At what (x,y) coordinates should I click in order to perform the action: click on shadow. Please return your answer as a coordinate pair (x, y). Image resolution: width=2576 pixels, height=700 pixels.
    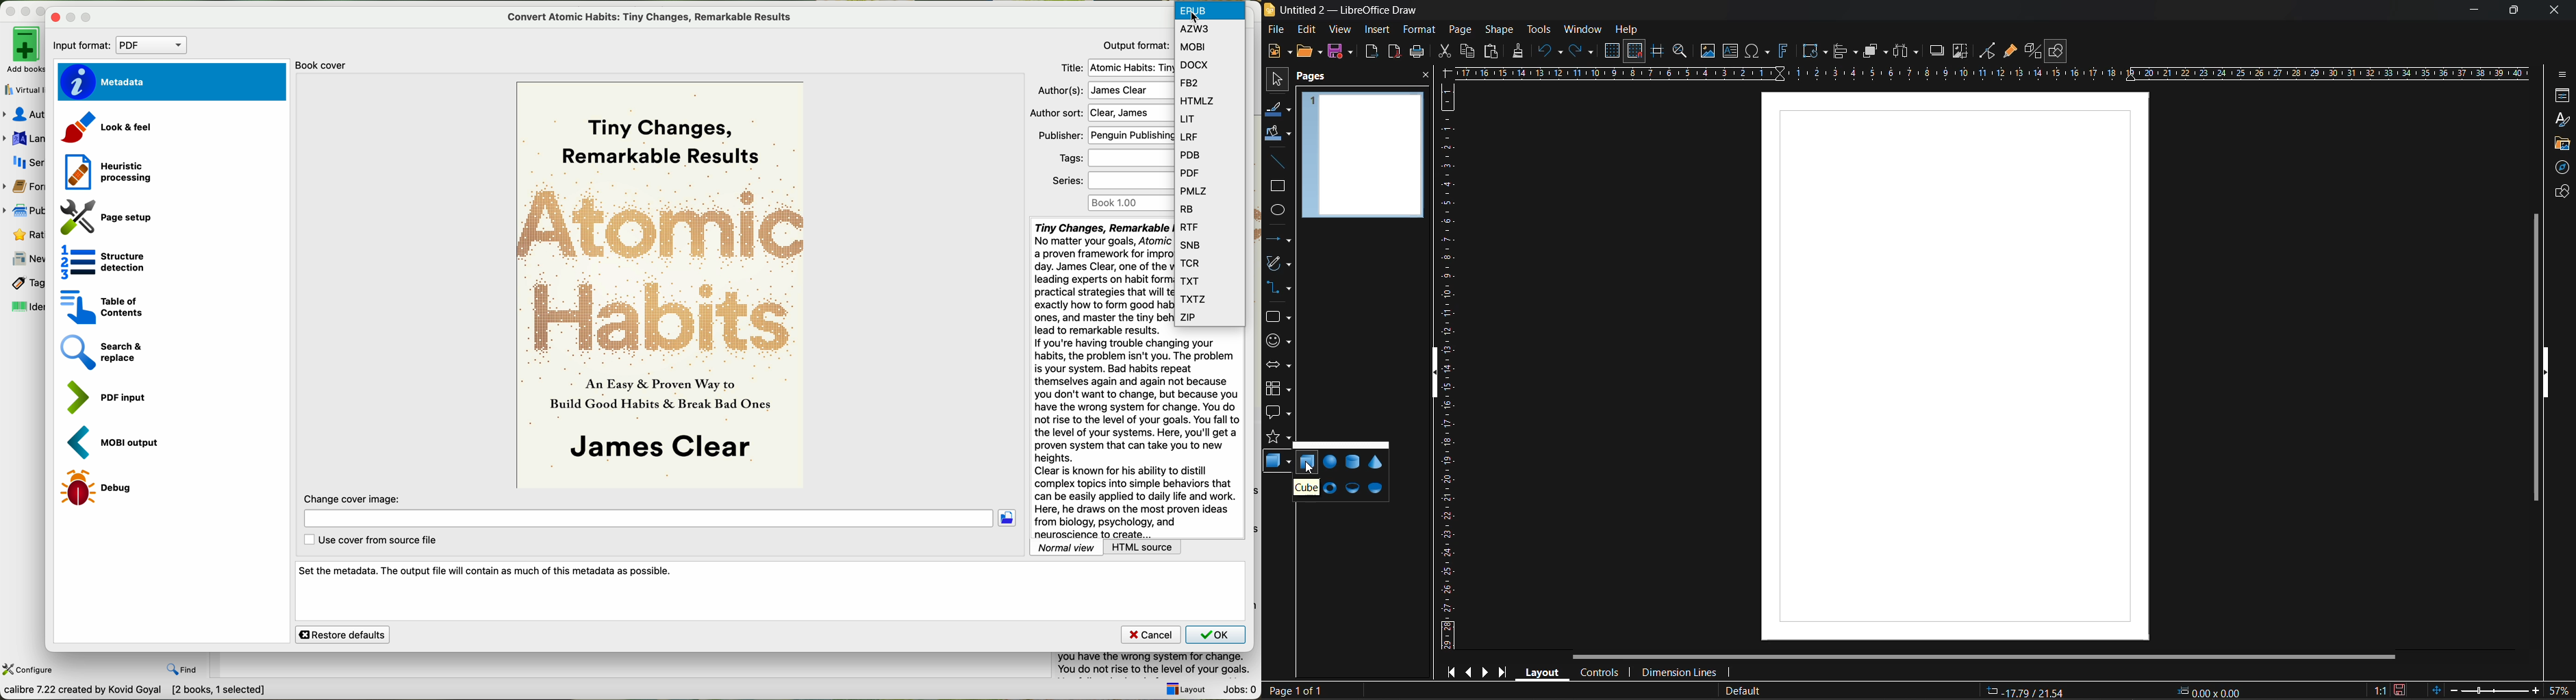
    Looking at the image, I should click on (1935, 49).